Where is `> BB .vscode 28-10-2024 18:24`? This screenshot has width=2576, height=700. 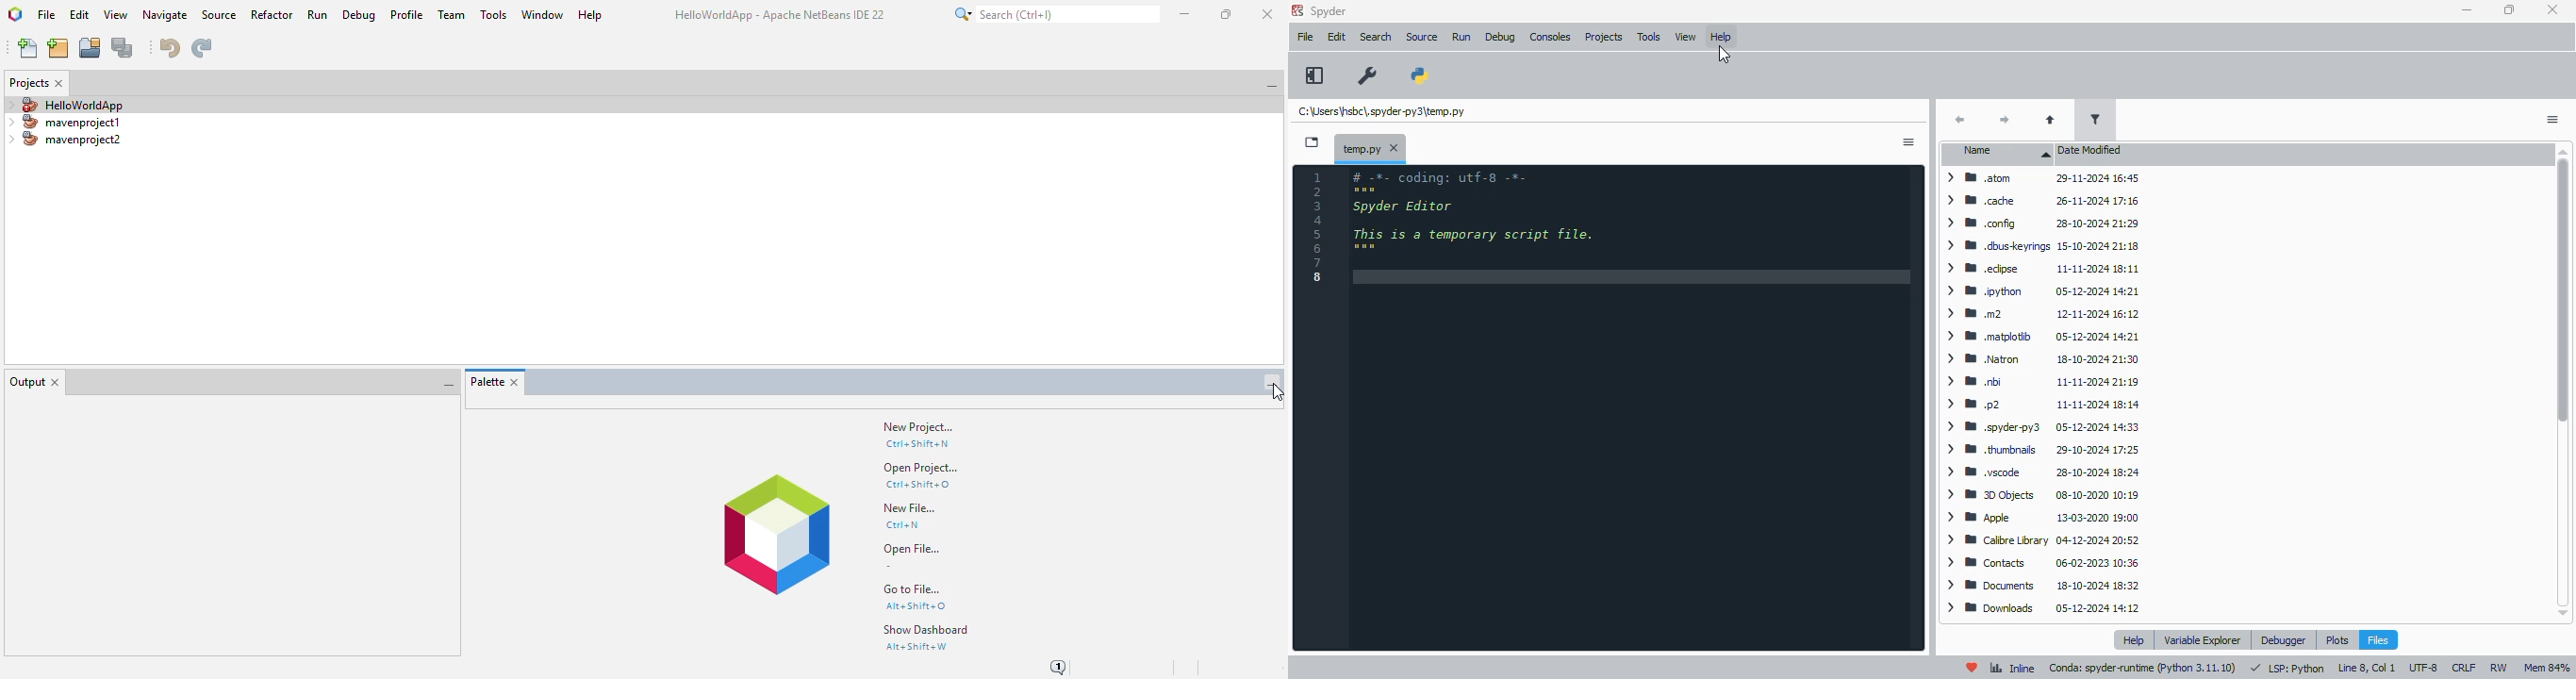
> BB .vscode 28-10-2024 18:24 is located at coordinates (2040, 472).